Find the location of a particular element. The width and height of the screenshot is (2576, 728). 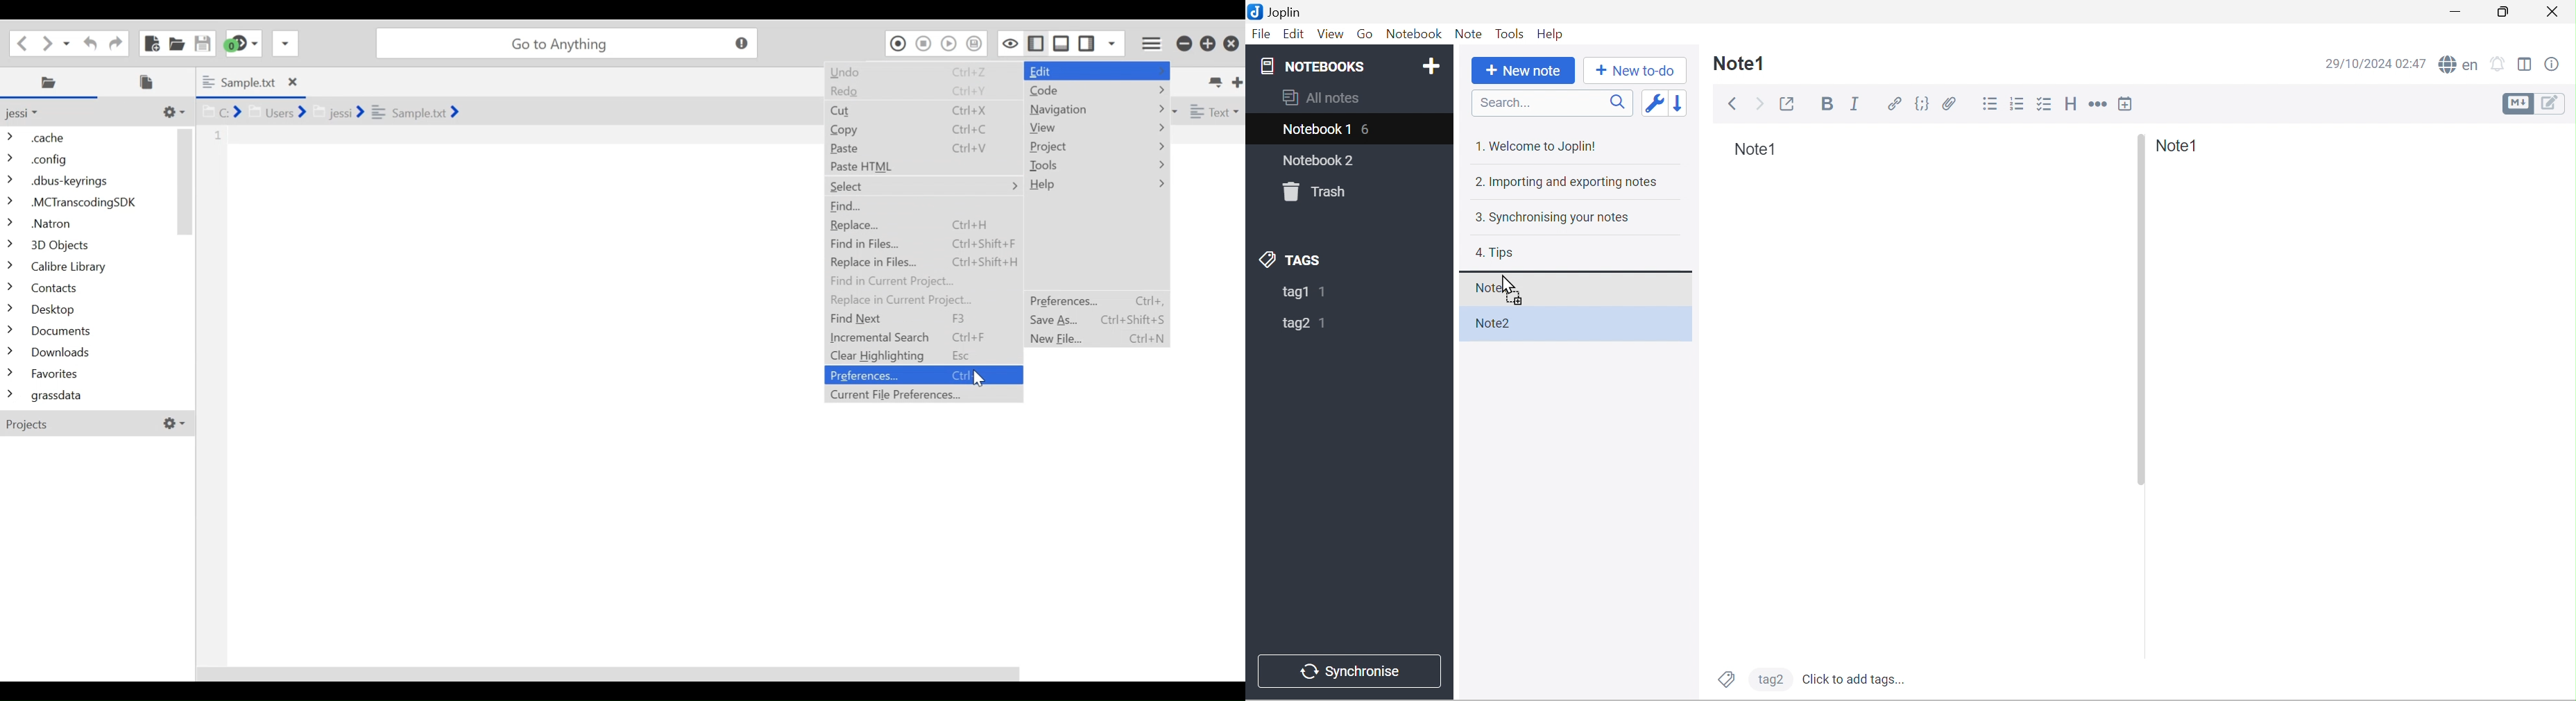

Back is located at coordinates (1732, 103).